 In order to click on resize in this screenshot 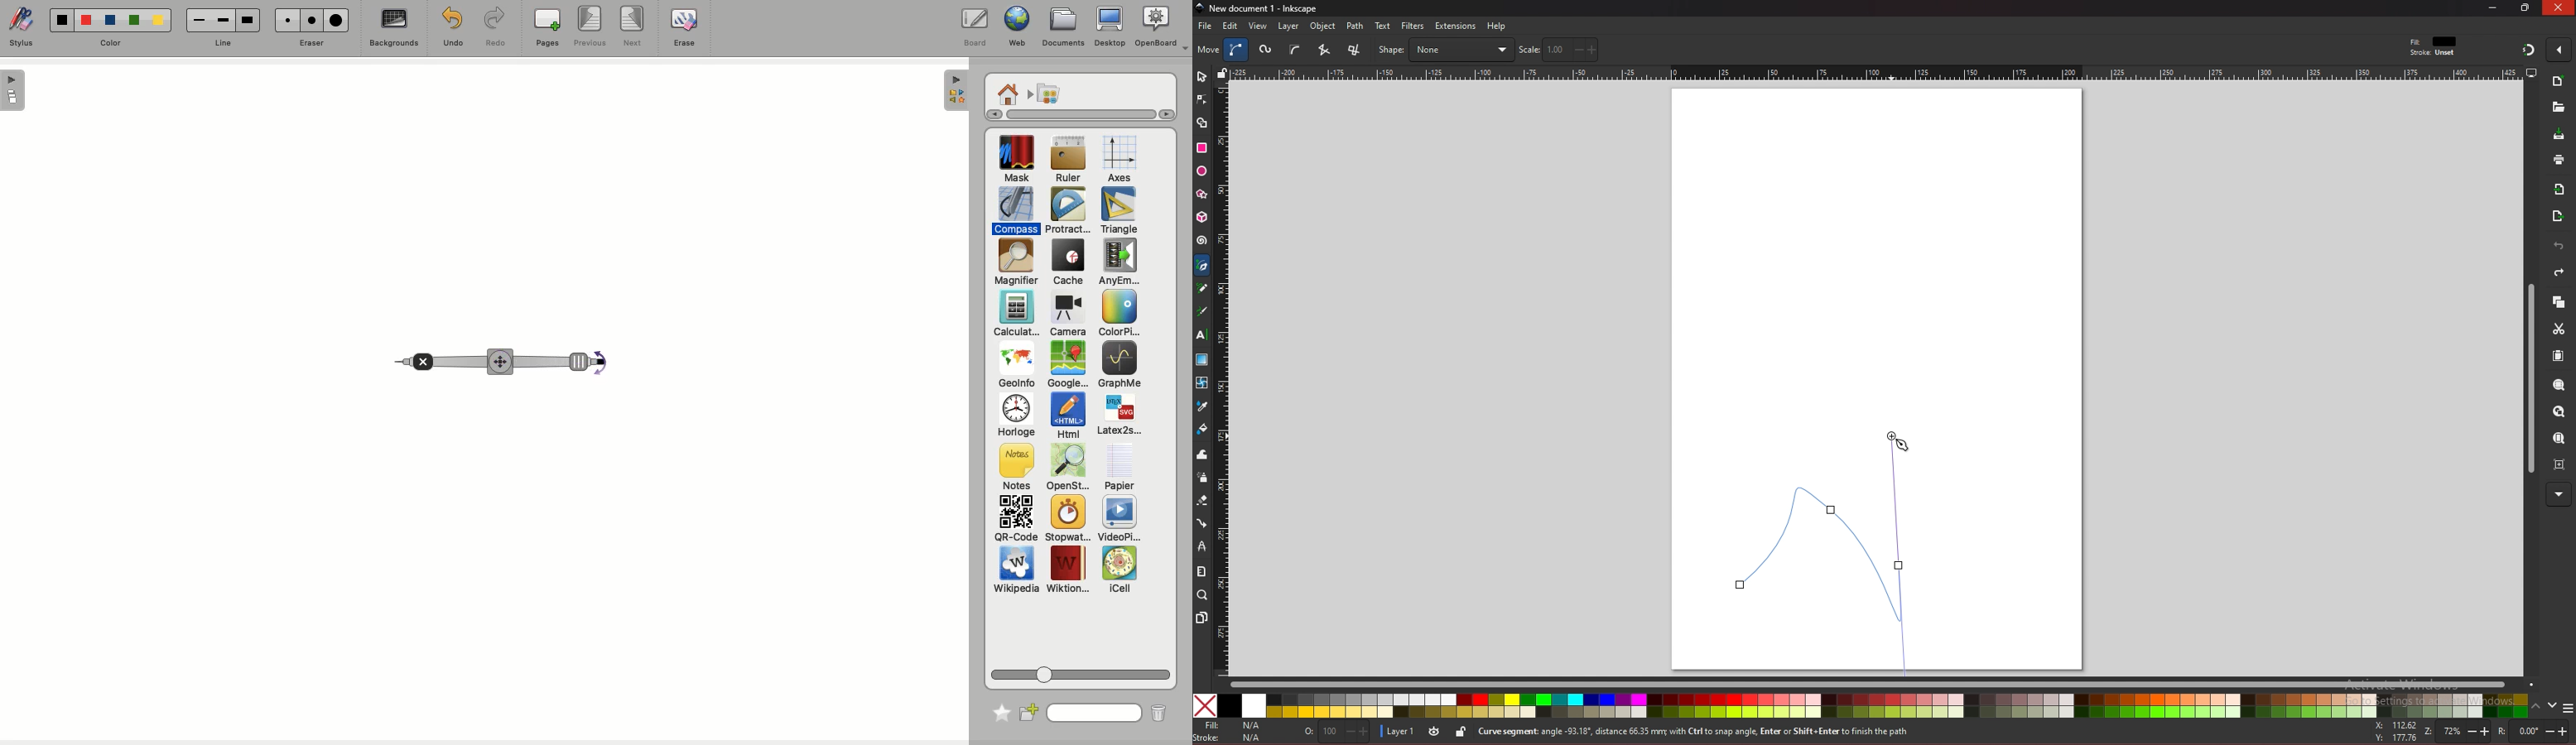, I will do `click(2527, 7)`.